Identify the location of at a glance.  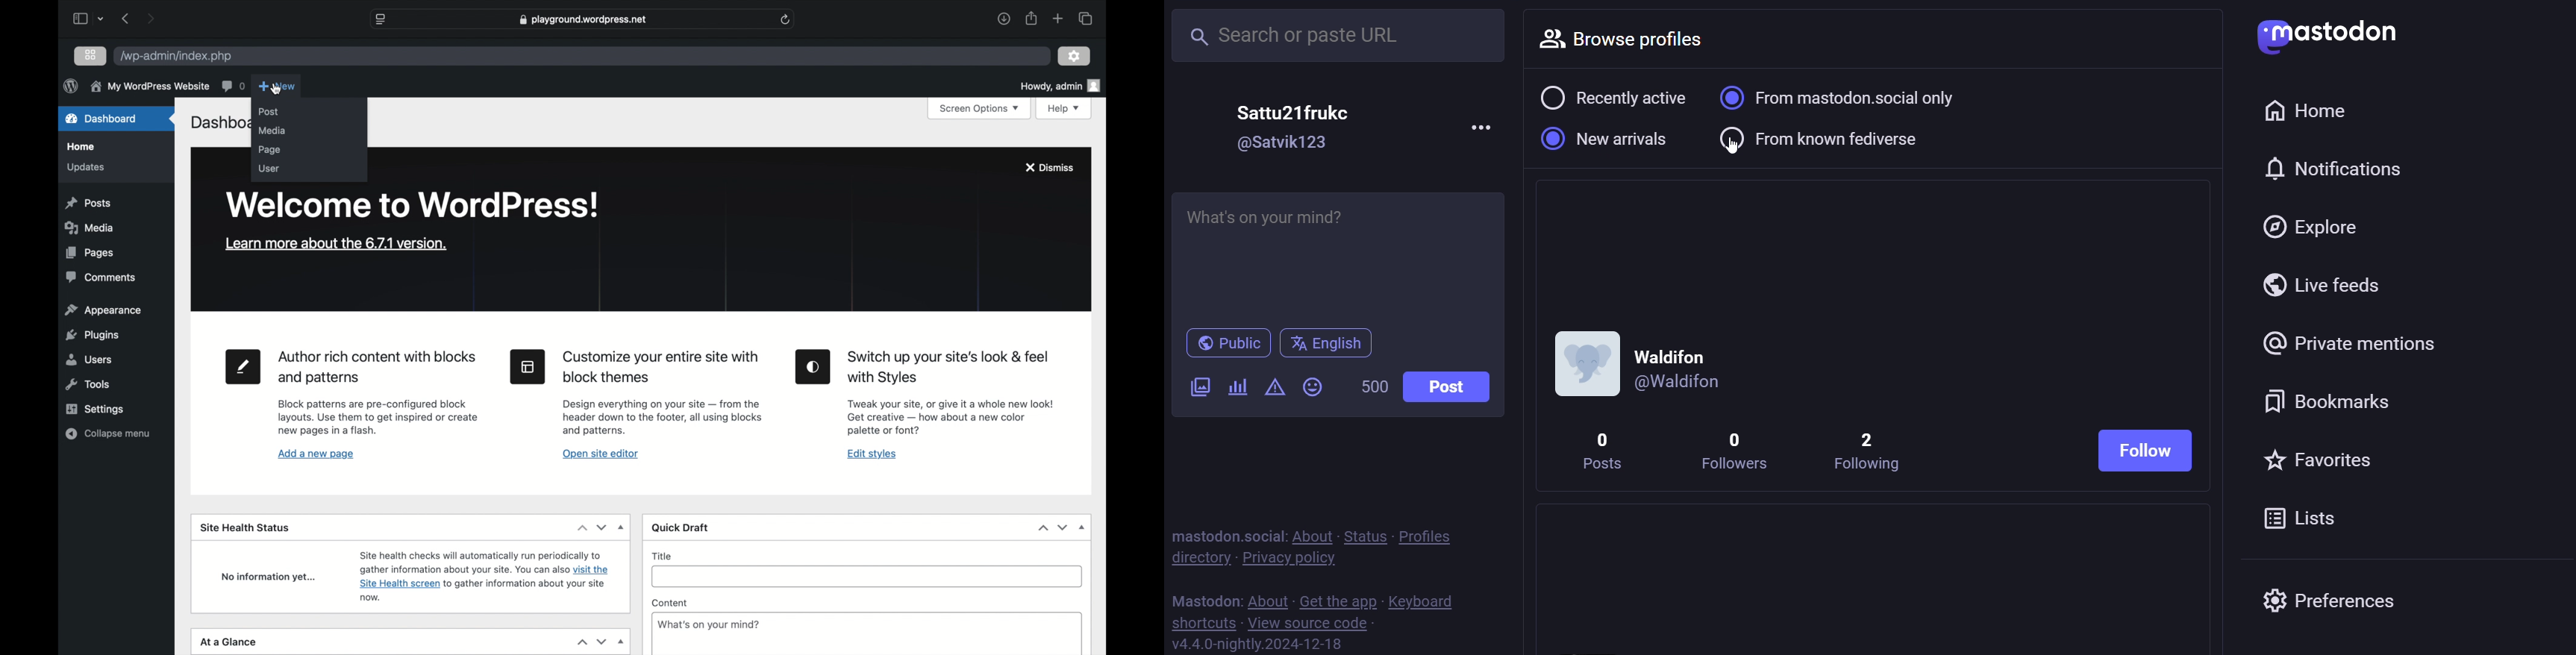
(229, 642).